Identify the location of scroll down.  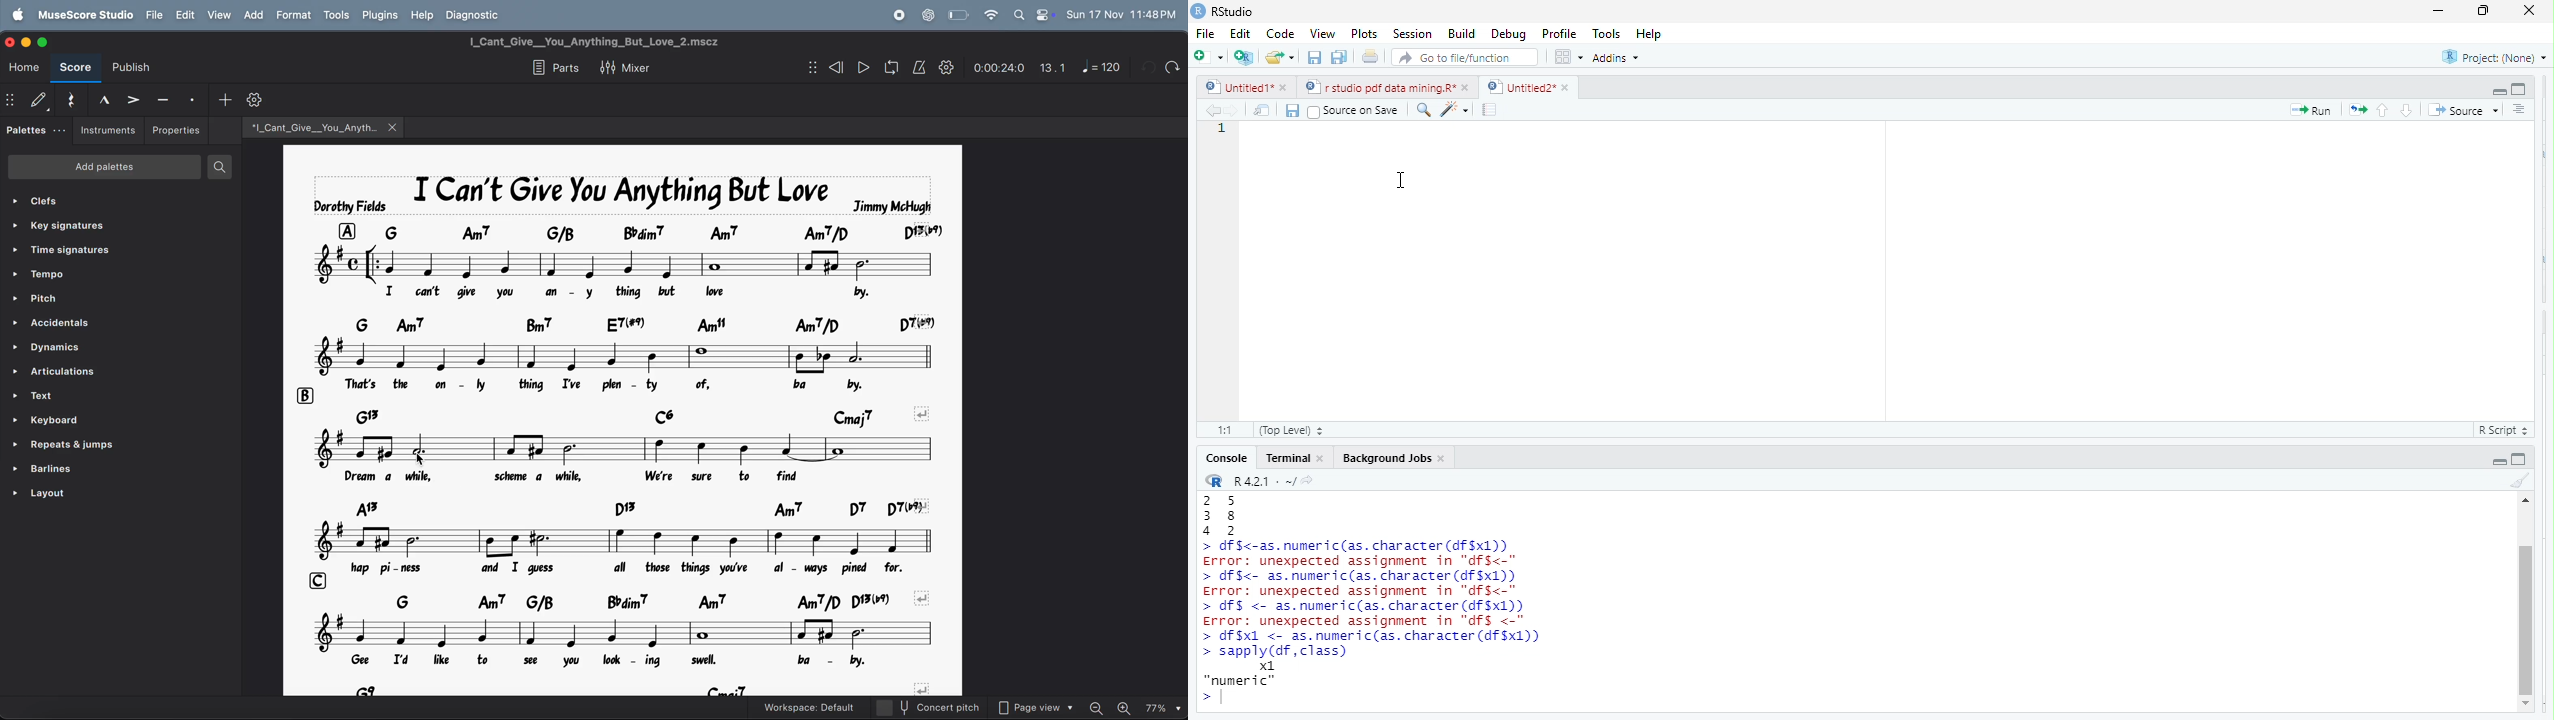
(2529, 703).